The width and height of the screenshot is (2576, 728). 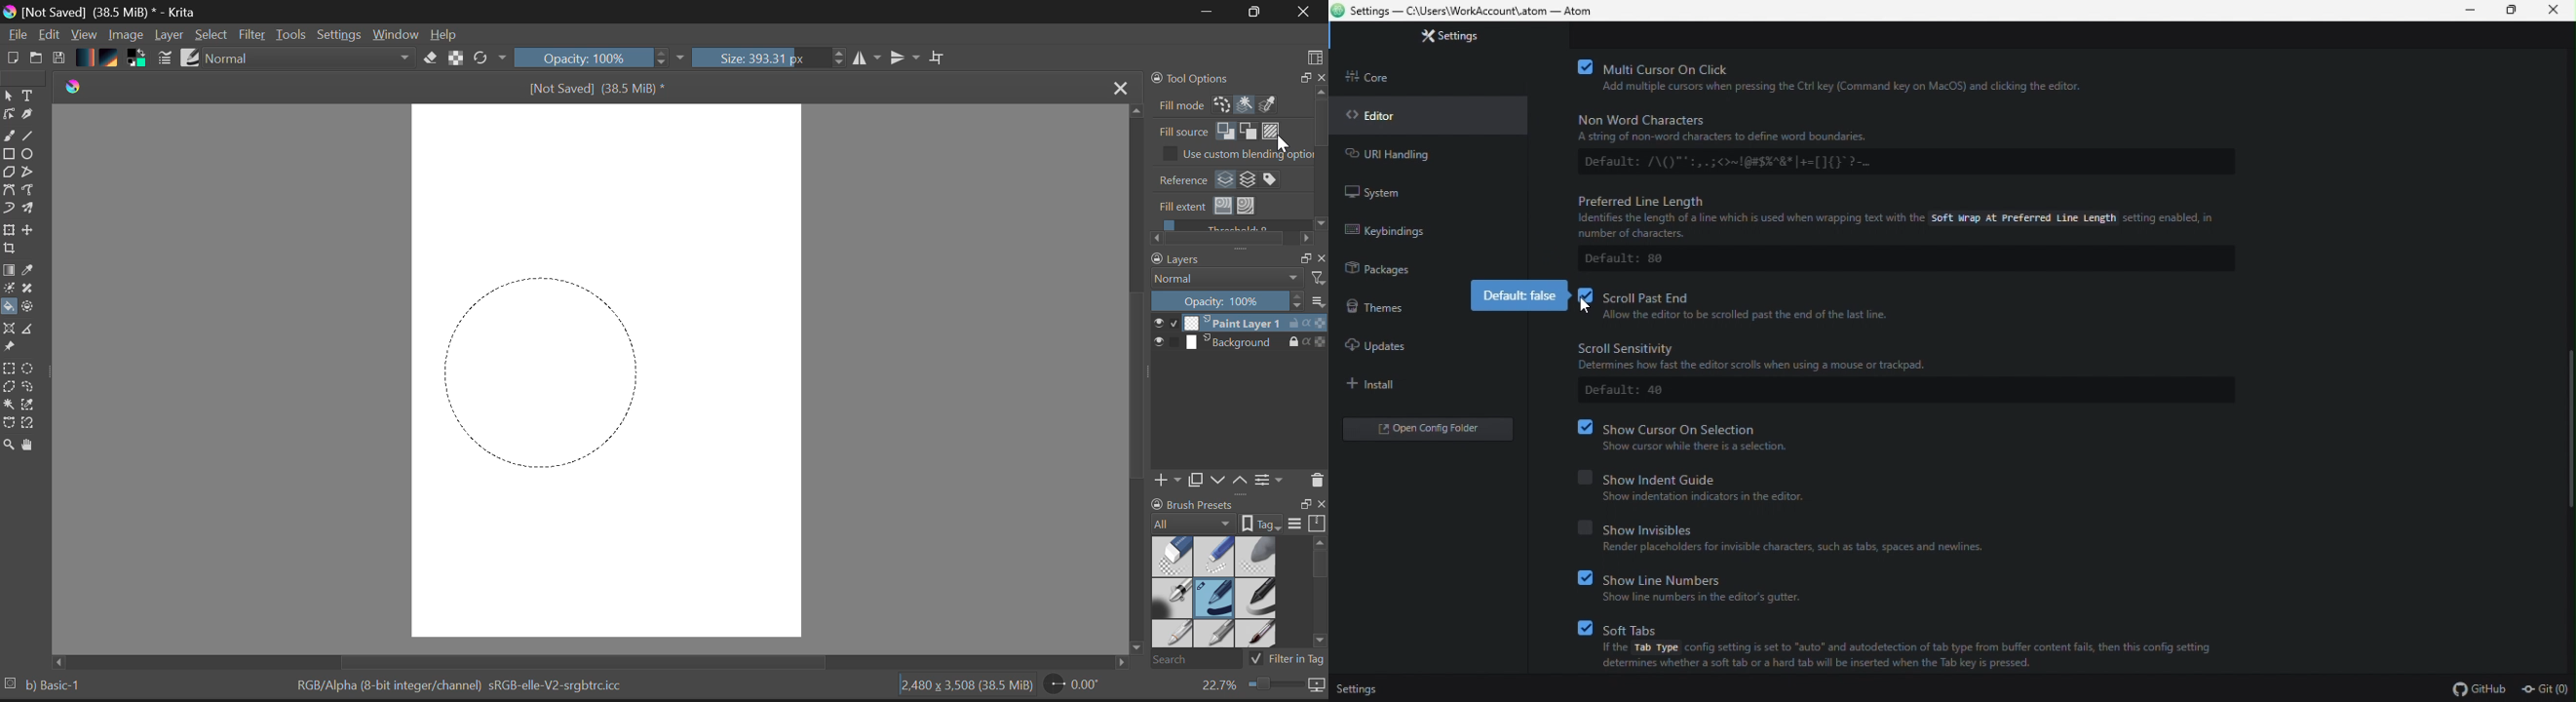 What do you see at coordinates (8, 208) in the screenshot?
I see `Dynamic Brush Tool` at bounding box center [8, 208].